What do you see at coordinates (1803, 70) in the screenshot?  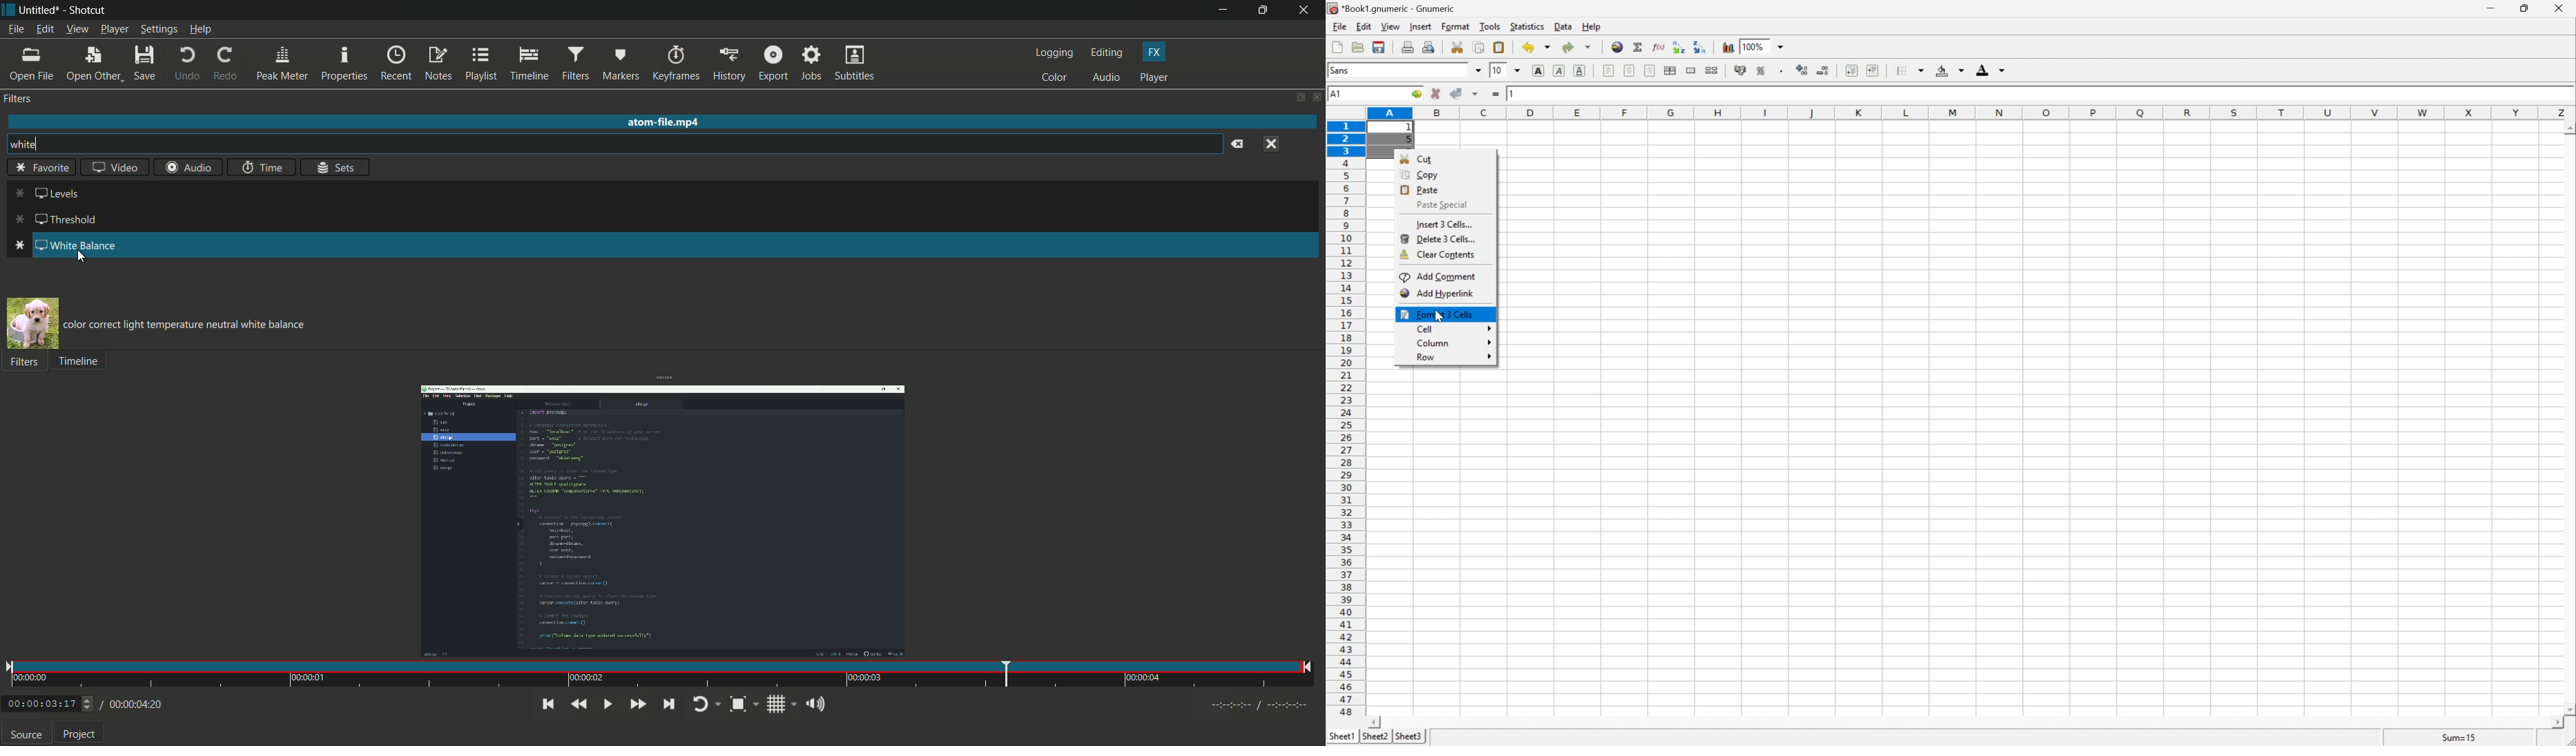 I see `increase number of decimals` at bounding box center [1803, 70].